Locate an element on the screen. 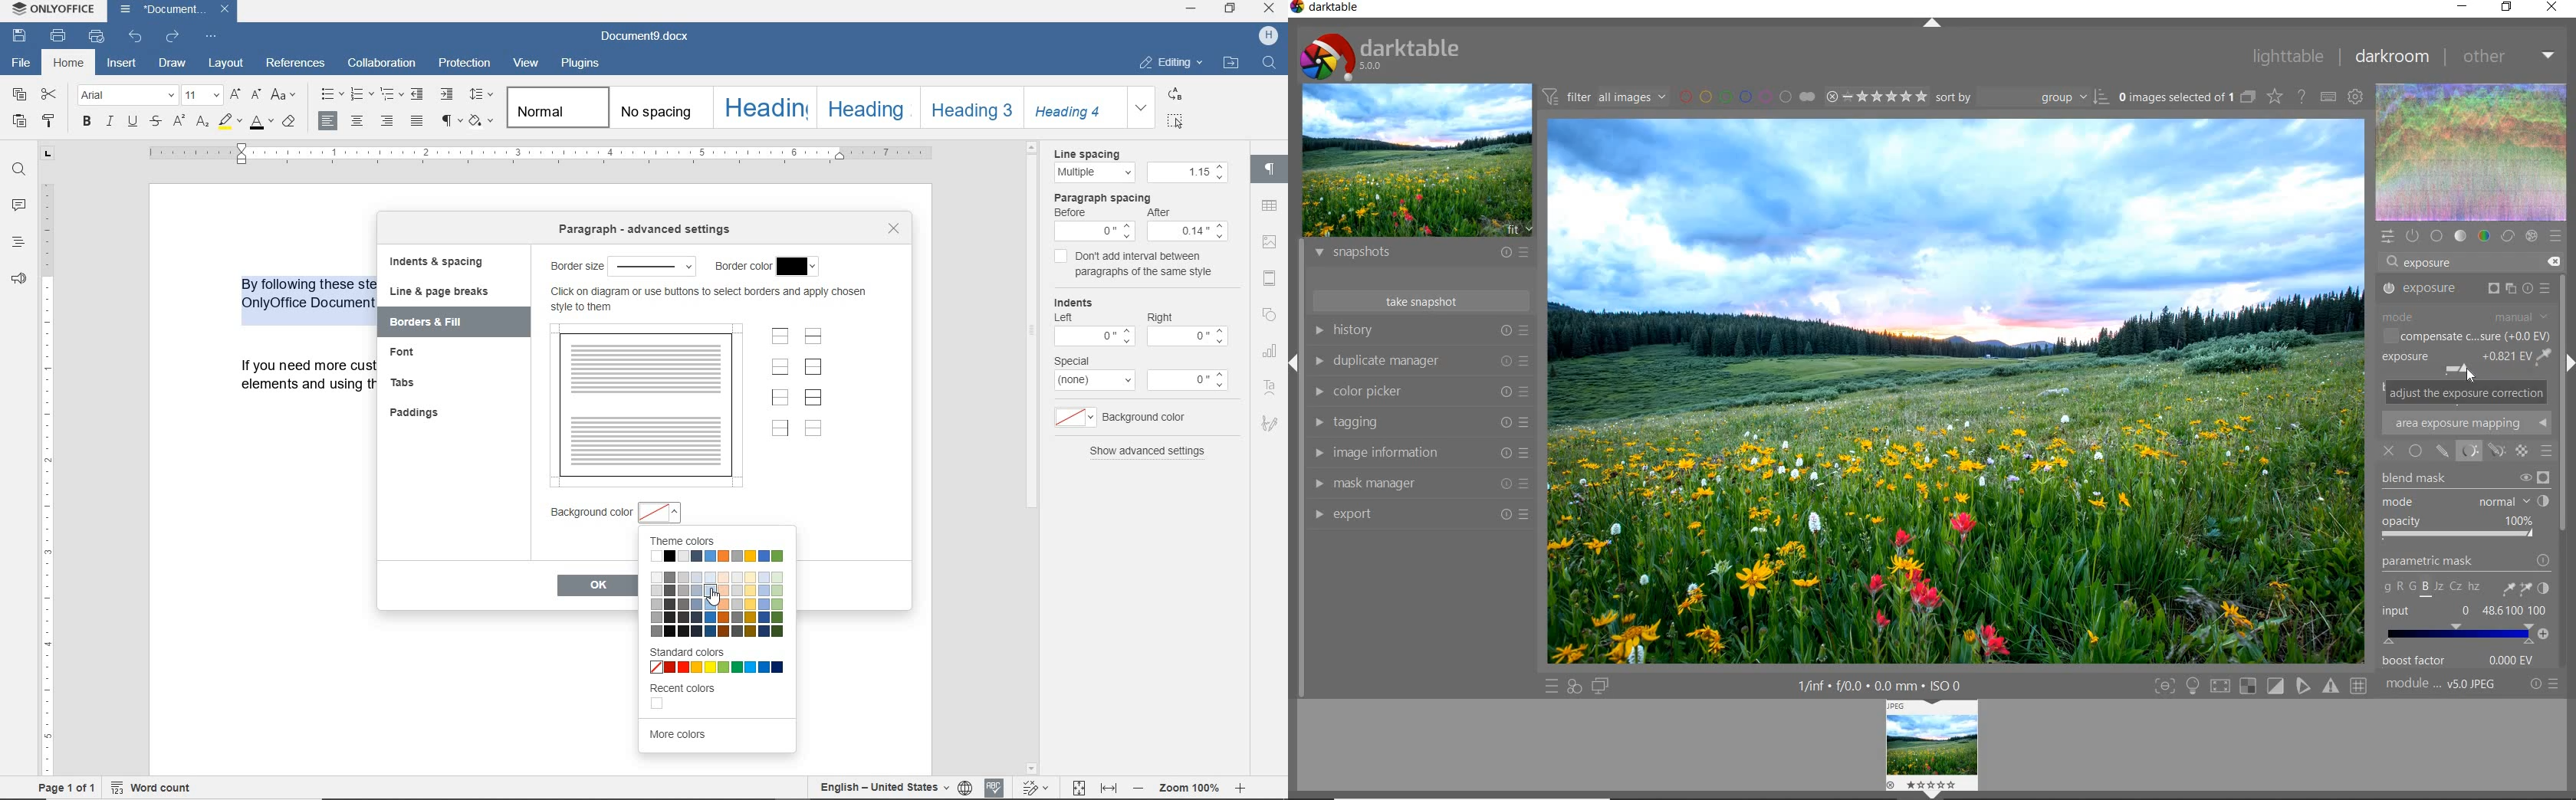 Image resolution: width=2576 pixels, height=812 pixels. border size is located at coordinates (575, 266).